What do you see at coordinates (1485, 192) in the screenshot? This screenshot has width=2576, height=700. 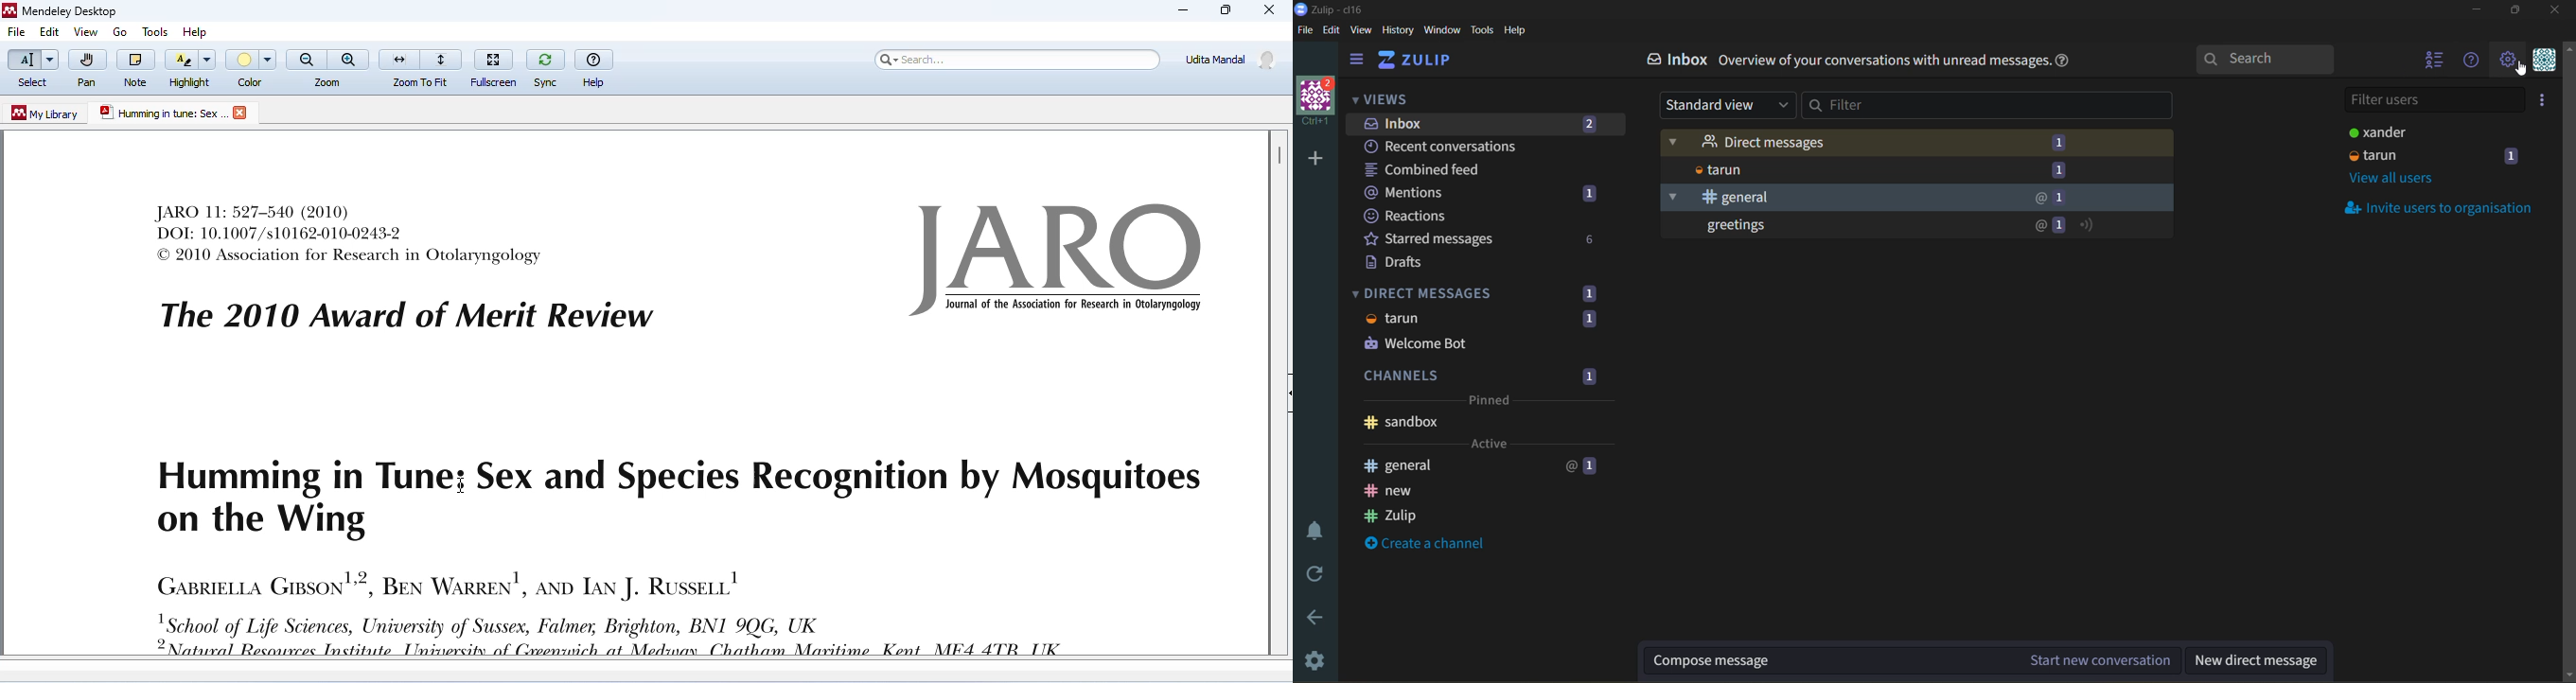 I see `mentions` at bounding box center [1485, 192].